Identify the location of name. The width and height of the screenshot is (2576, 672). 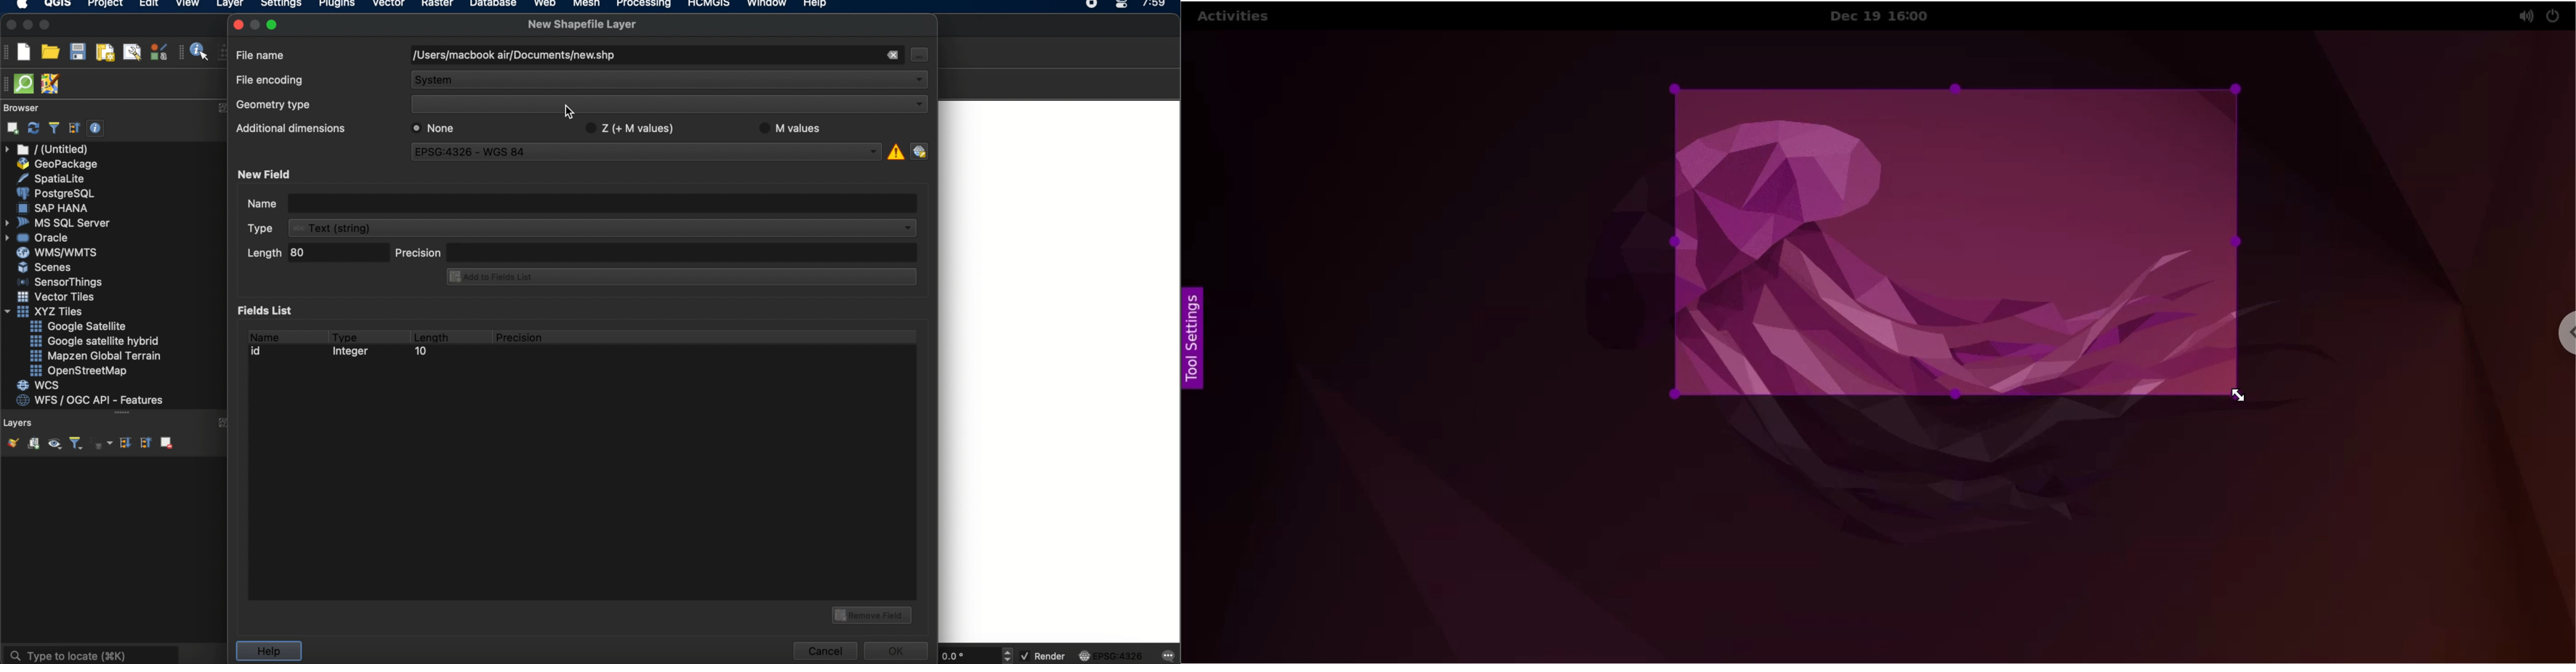
(263, 335).